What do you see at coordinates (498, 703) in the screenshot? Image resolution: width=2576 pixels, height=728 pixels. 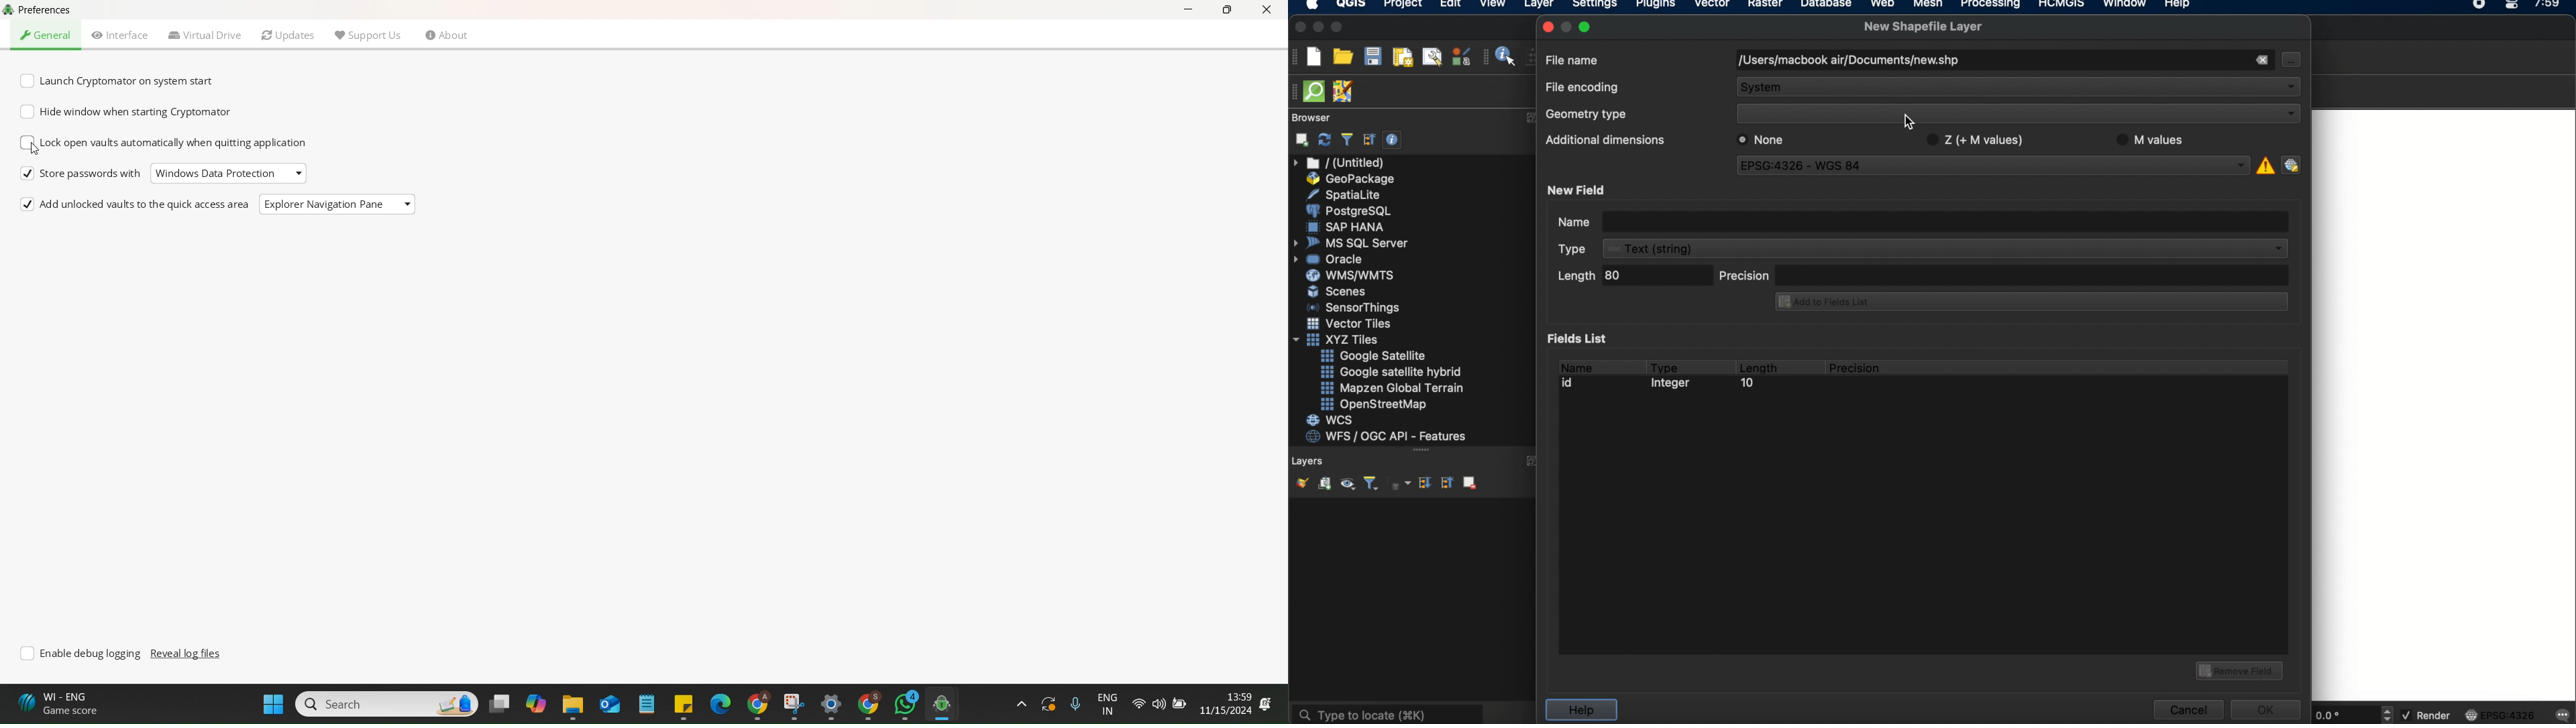 I see `Multiple Window` at bounding box center [498, 703].